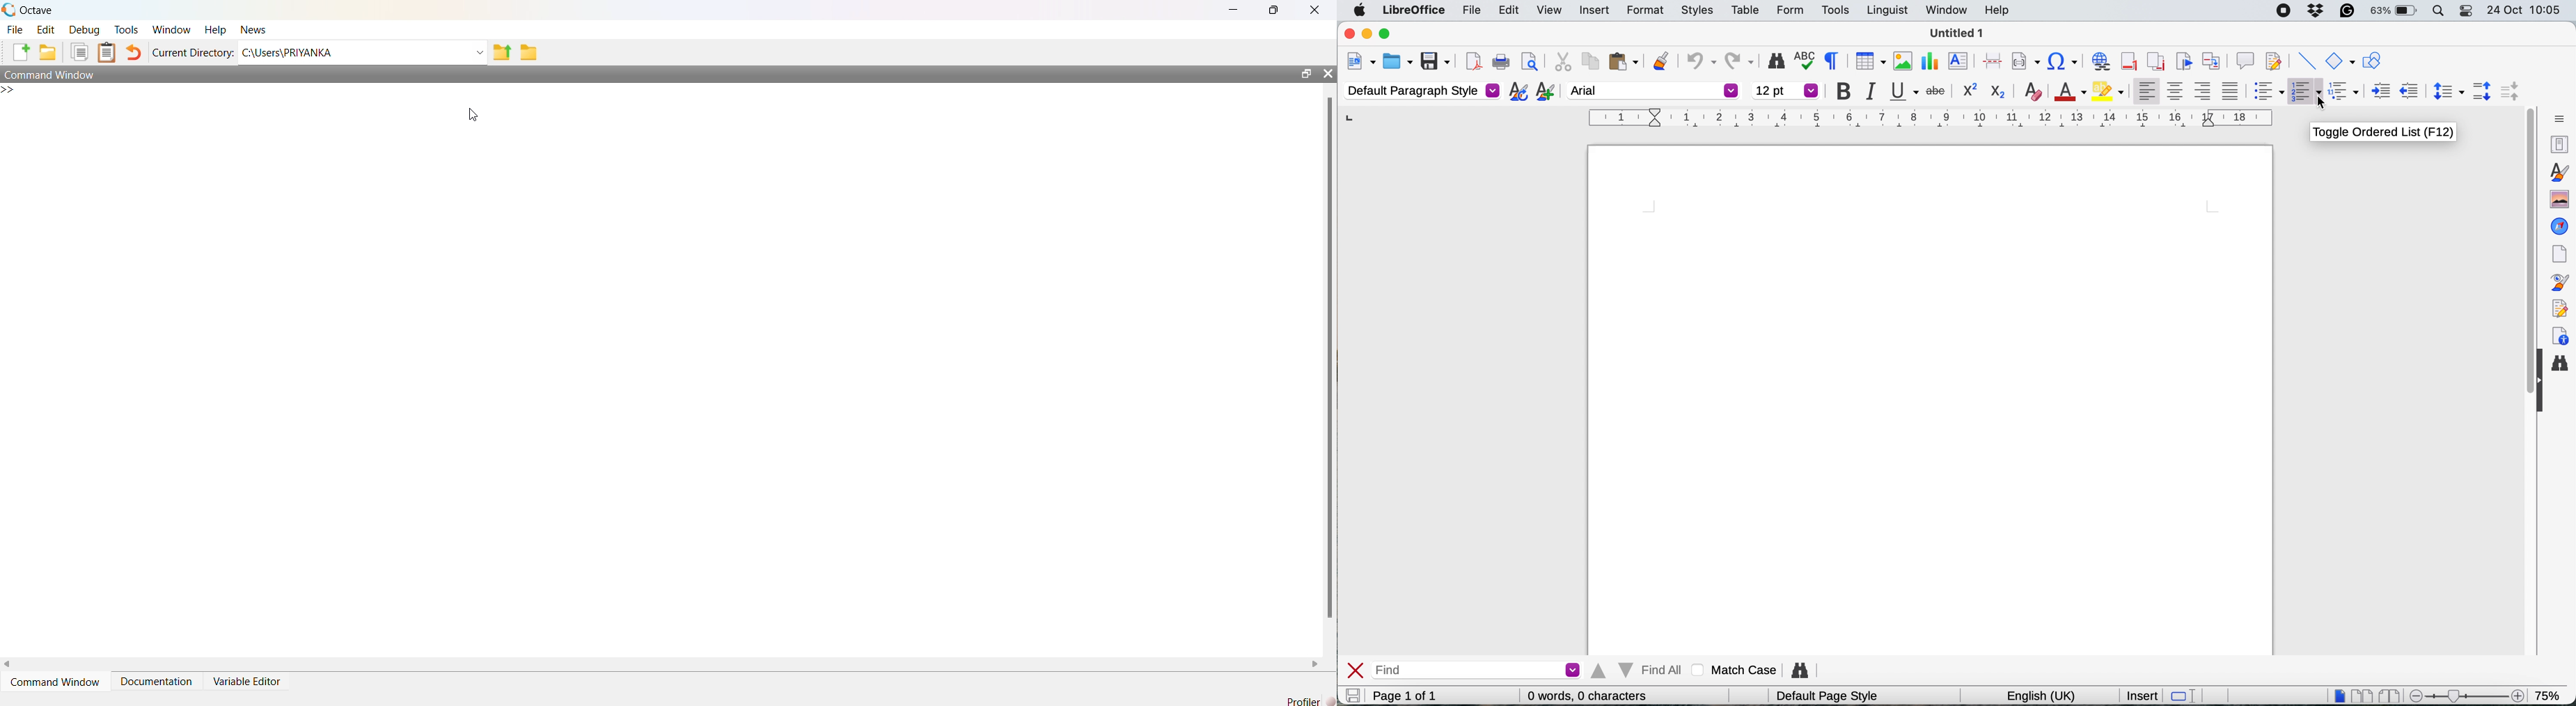 The height and width of the screenshot is (728, 2576). What do you see at coordinates (1529, 62) in the screenshot?
I see `print preview` at bounding box center [1529, 62].